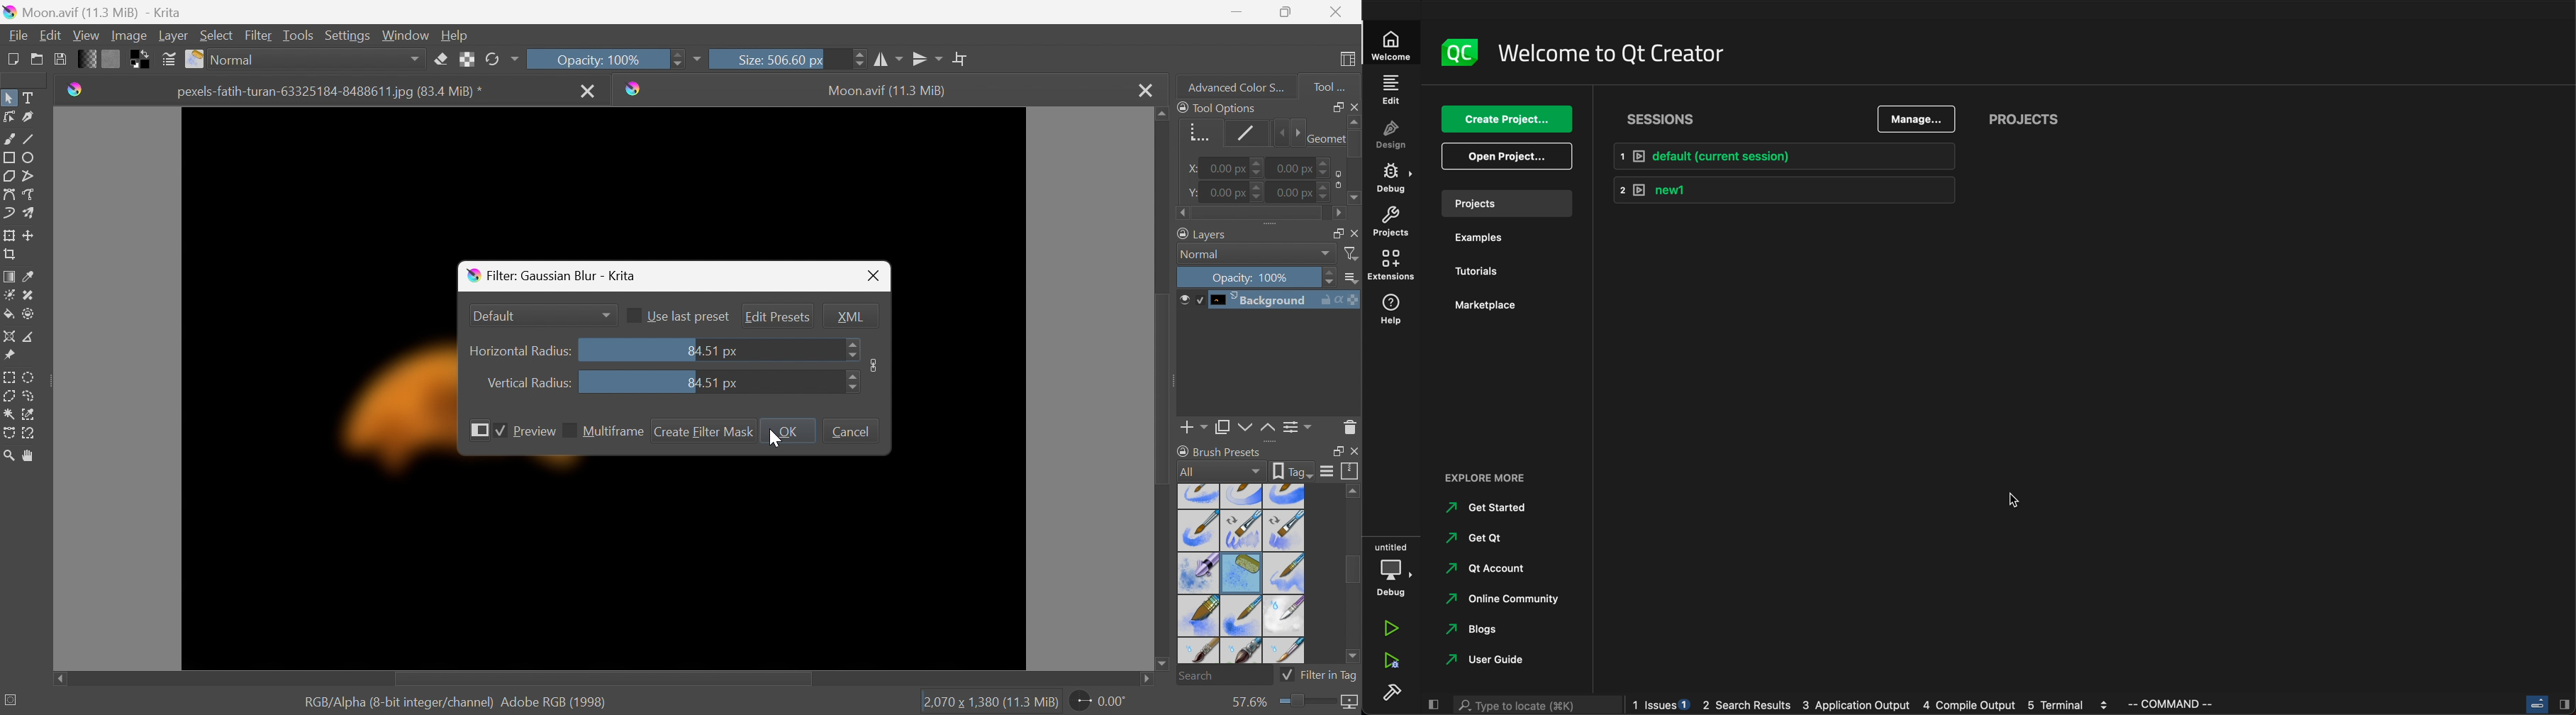 This screenshot has height=728, width=2576. What do you see at coordinates (30, 378) in the screenshot?
I see `Elliptical selection tool` at bounding box center [30, 378].